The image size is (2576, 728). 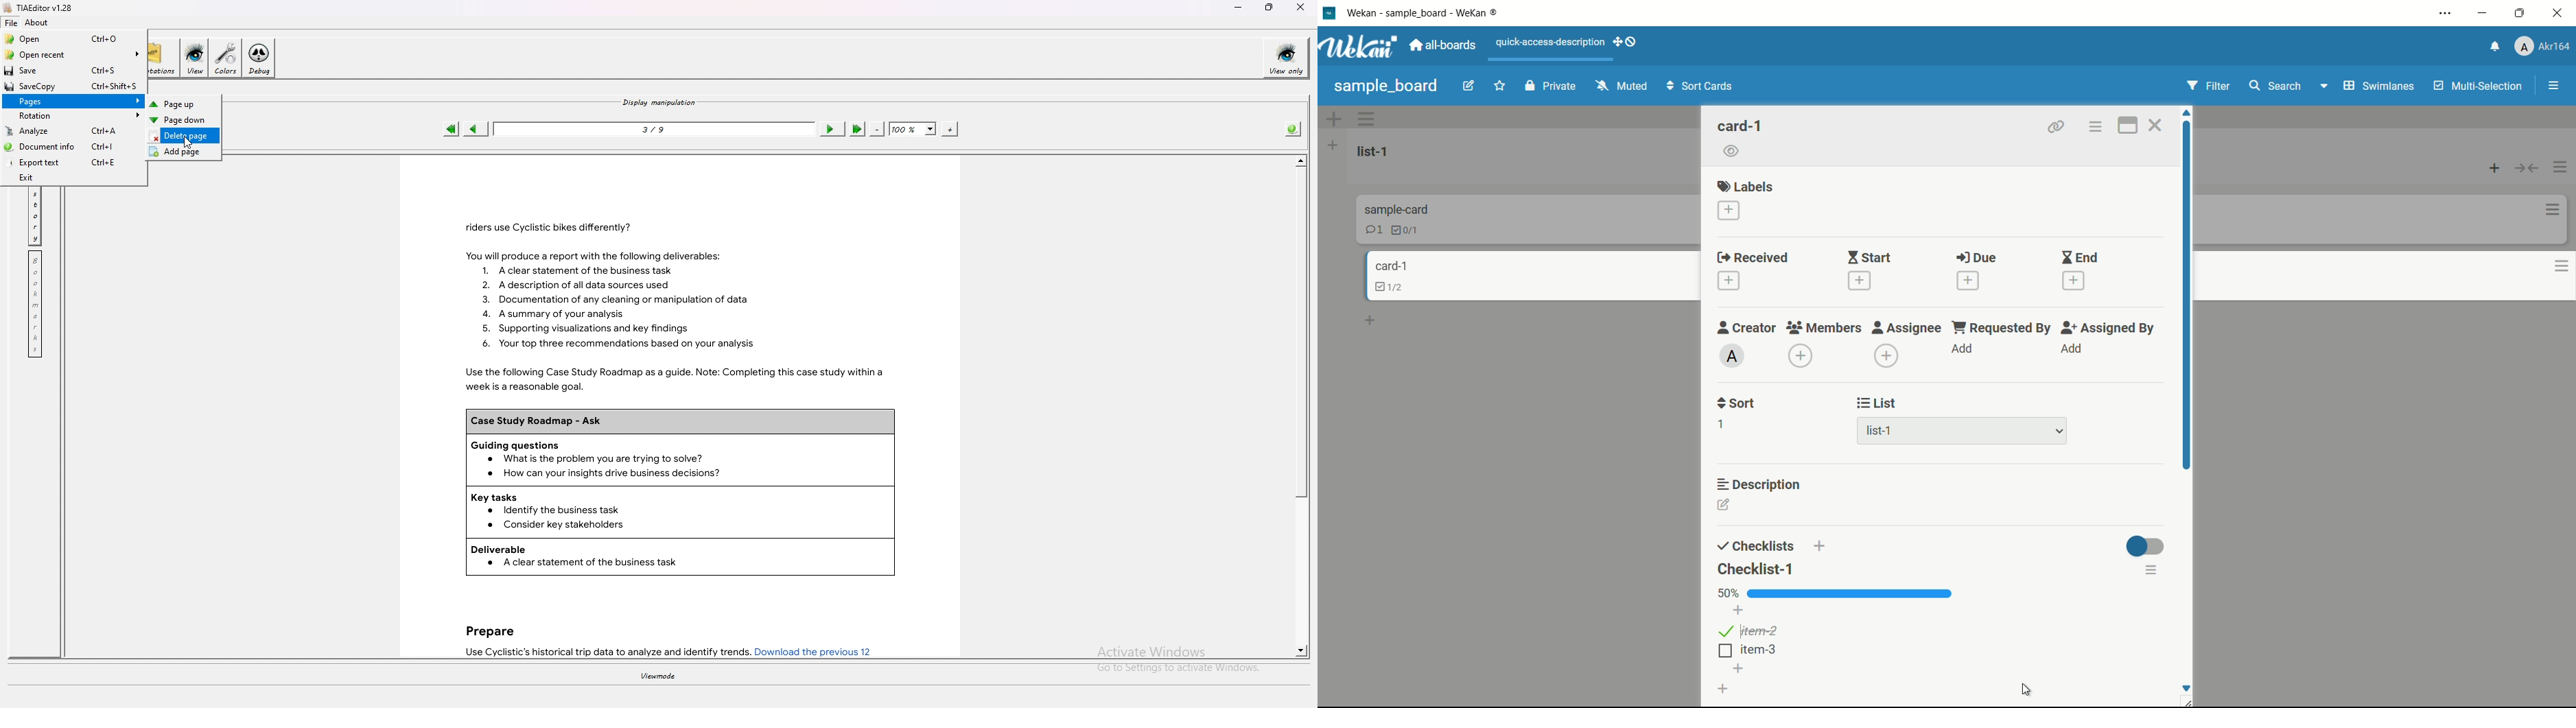 What do you see at coordinates (1407, 231) in the screenshot?
I see `checklist` at bounding box center [1407, 231].